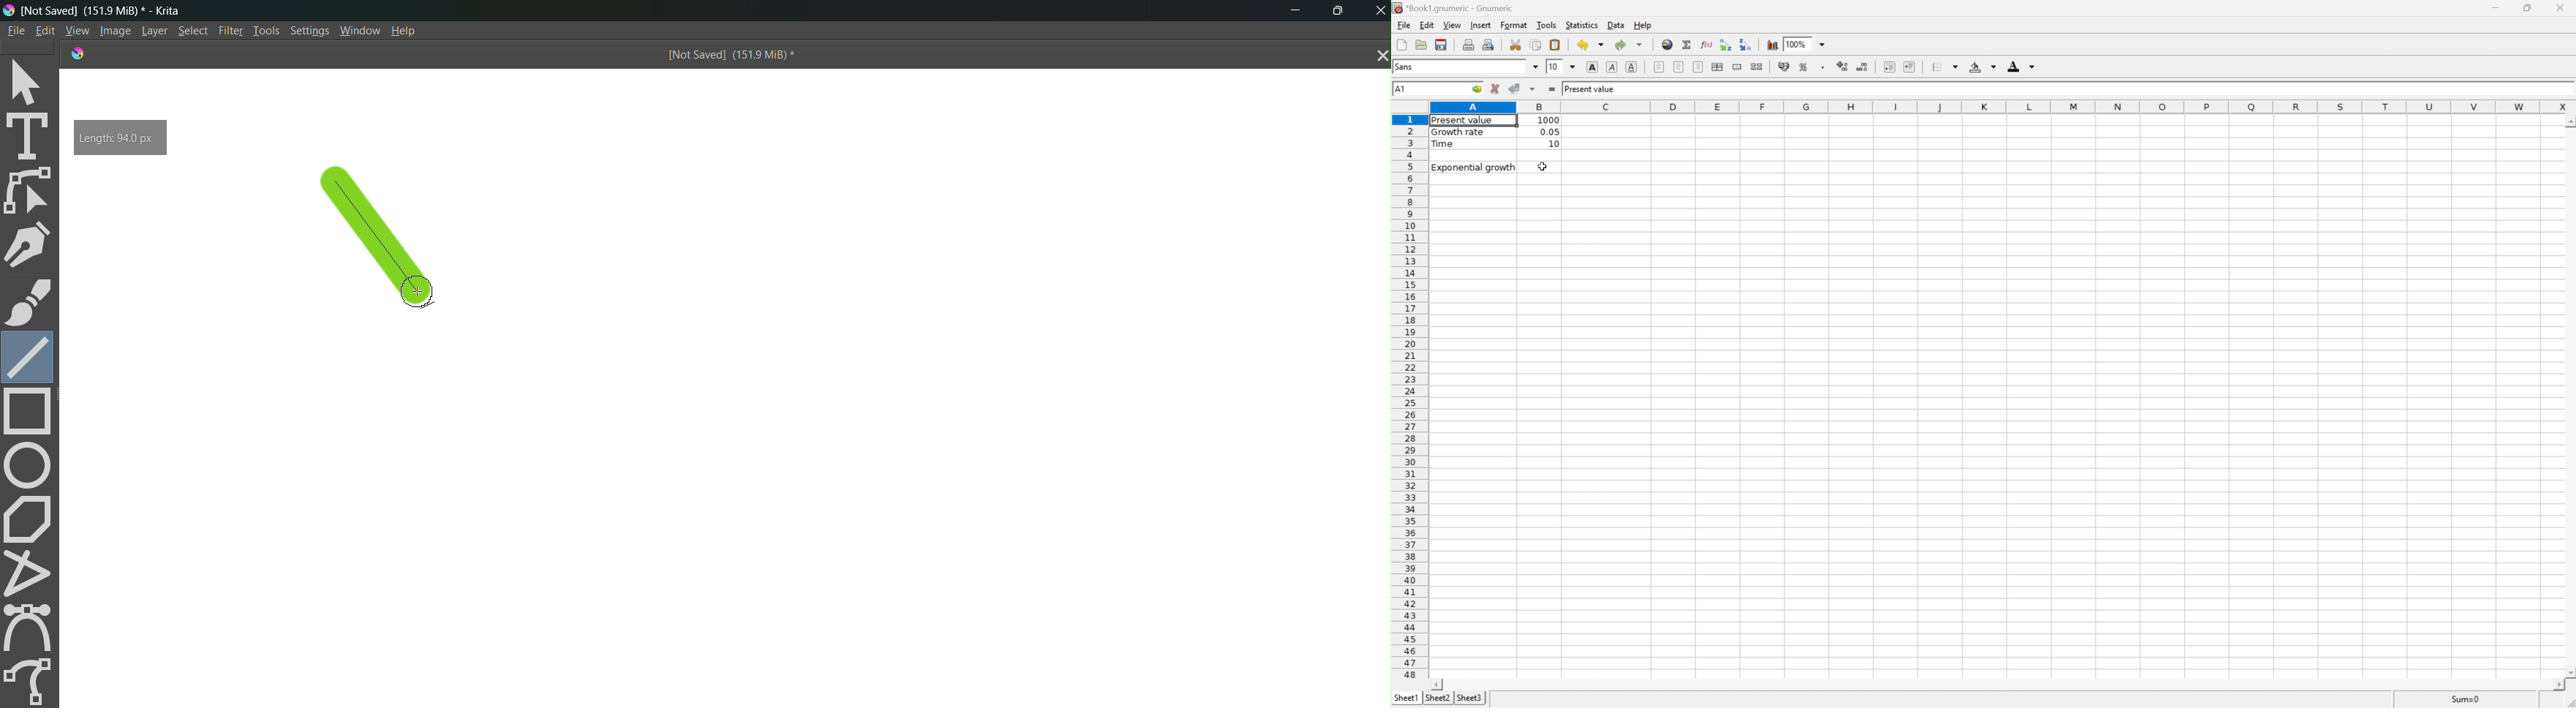  What do you see at coordinates (1469, 45) in the screenshot?
I see `Print the current file` at bounding box center [1469, 45].